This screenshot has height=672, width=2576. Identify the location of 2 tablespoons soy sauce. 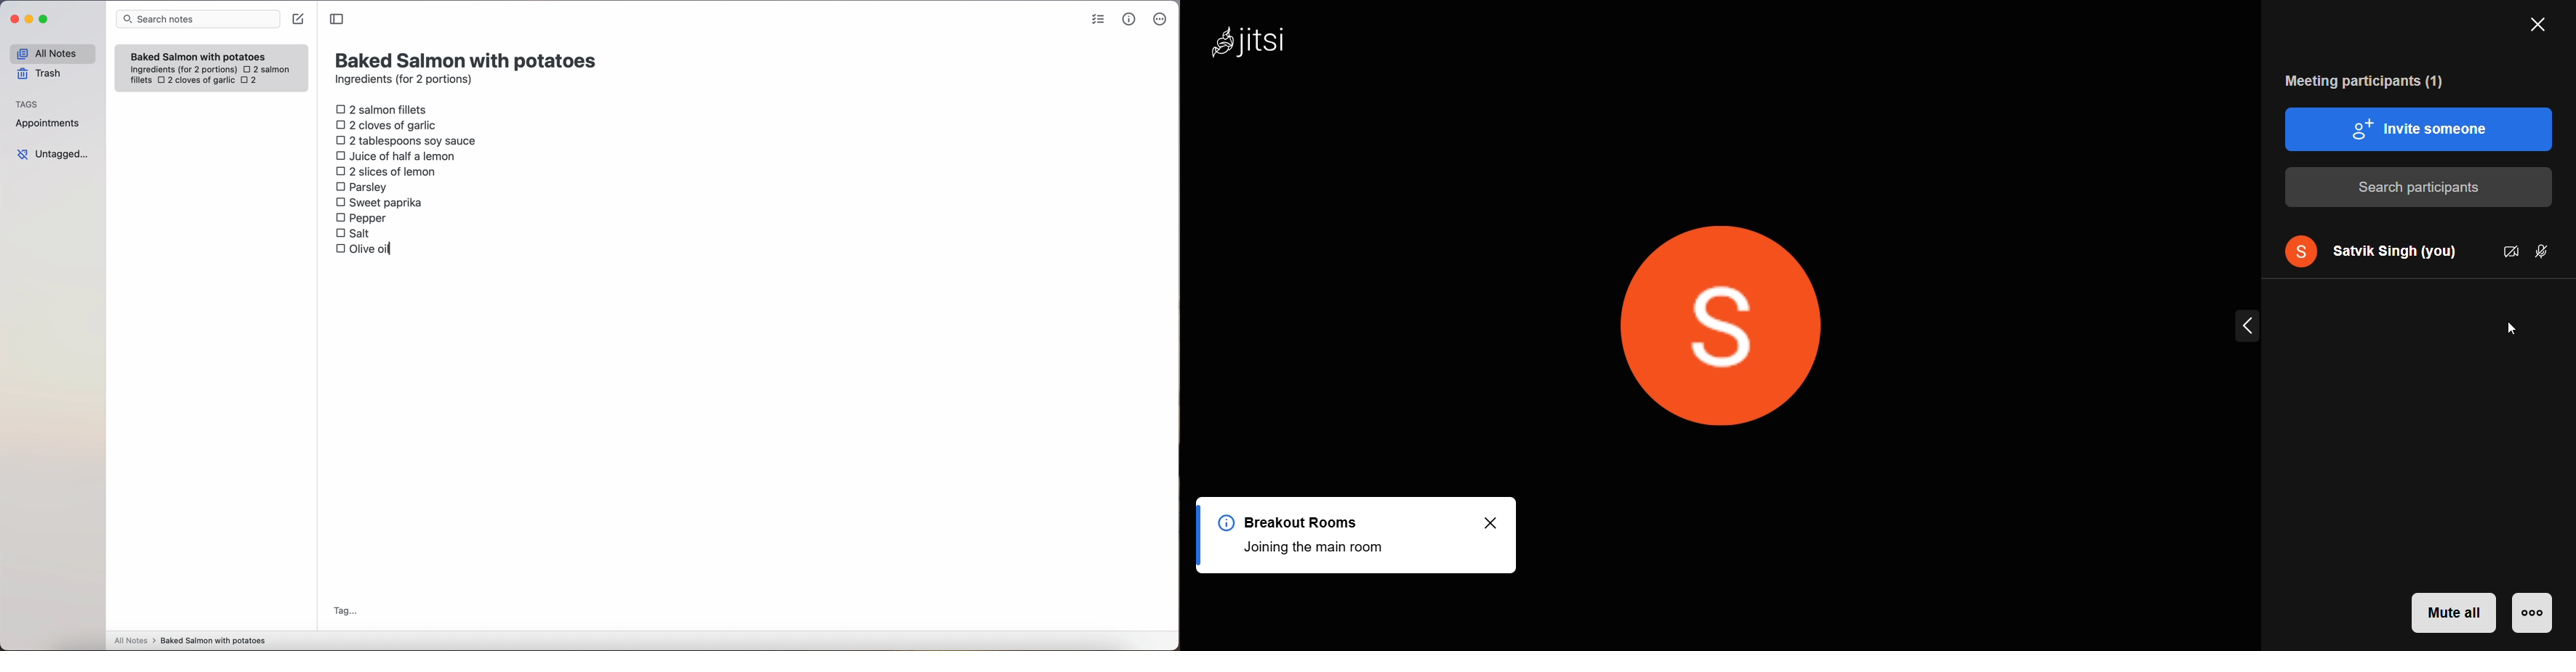
(406, 140).